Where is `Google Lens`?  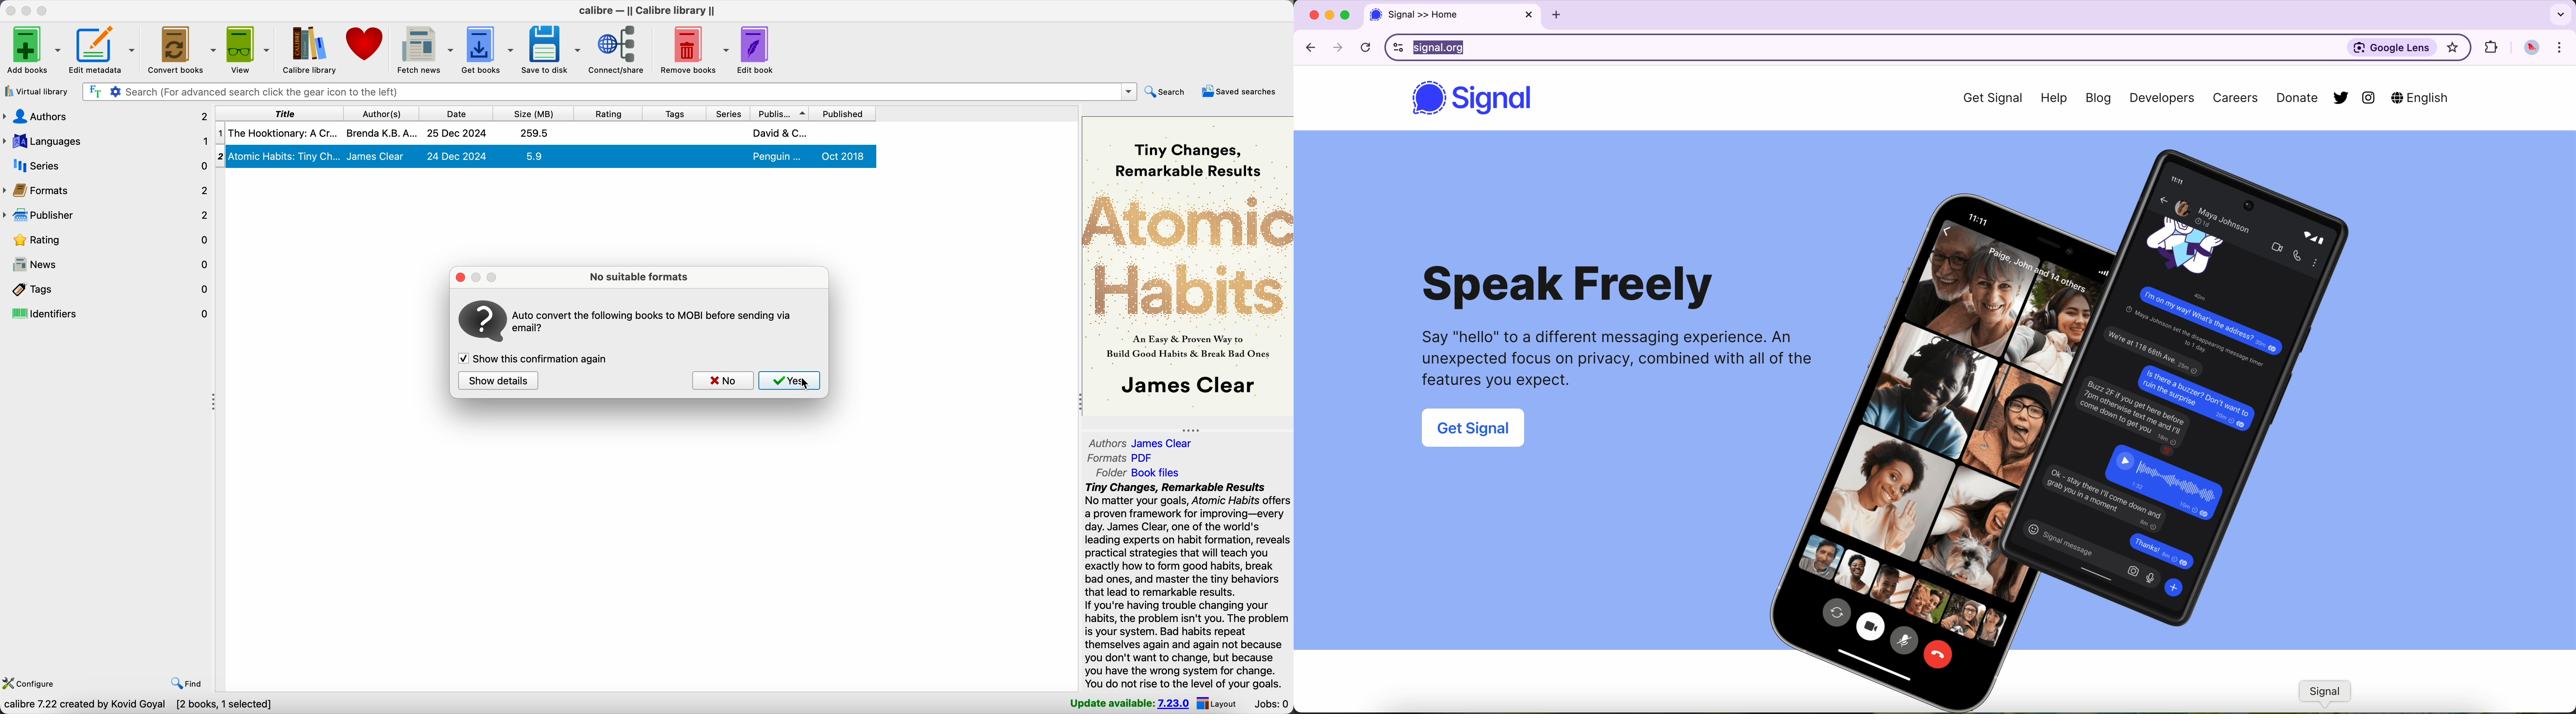 Google Lens is located at coordinates (2391, 47).